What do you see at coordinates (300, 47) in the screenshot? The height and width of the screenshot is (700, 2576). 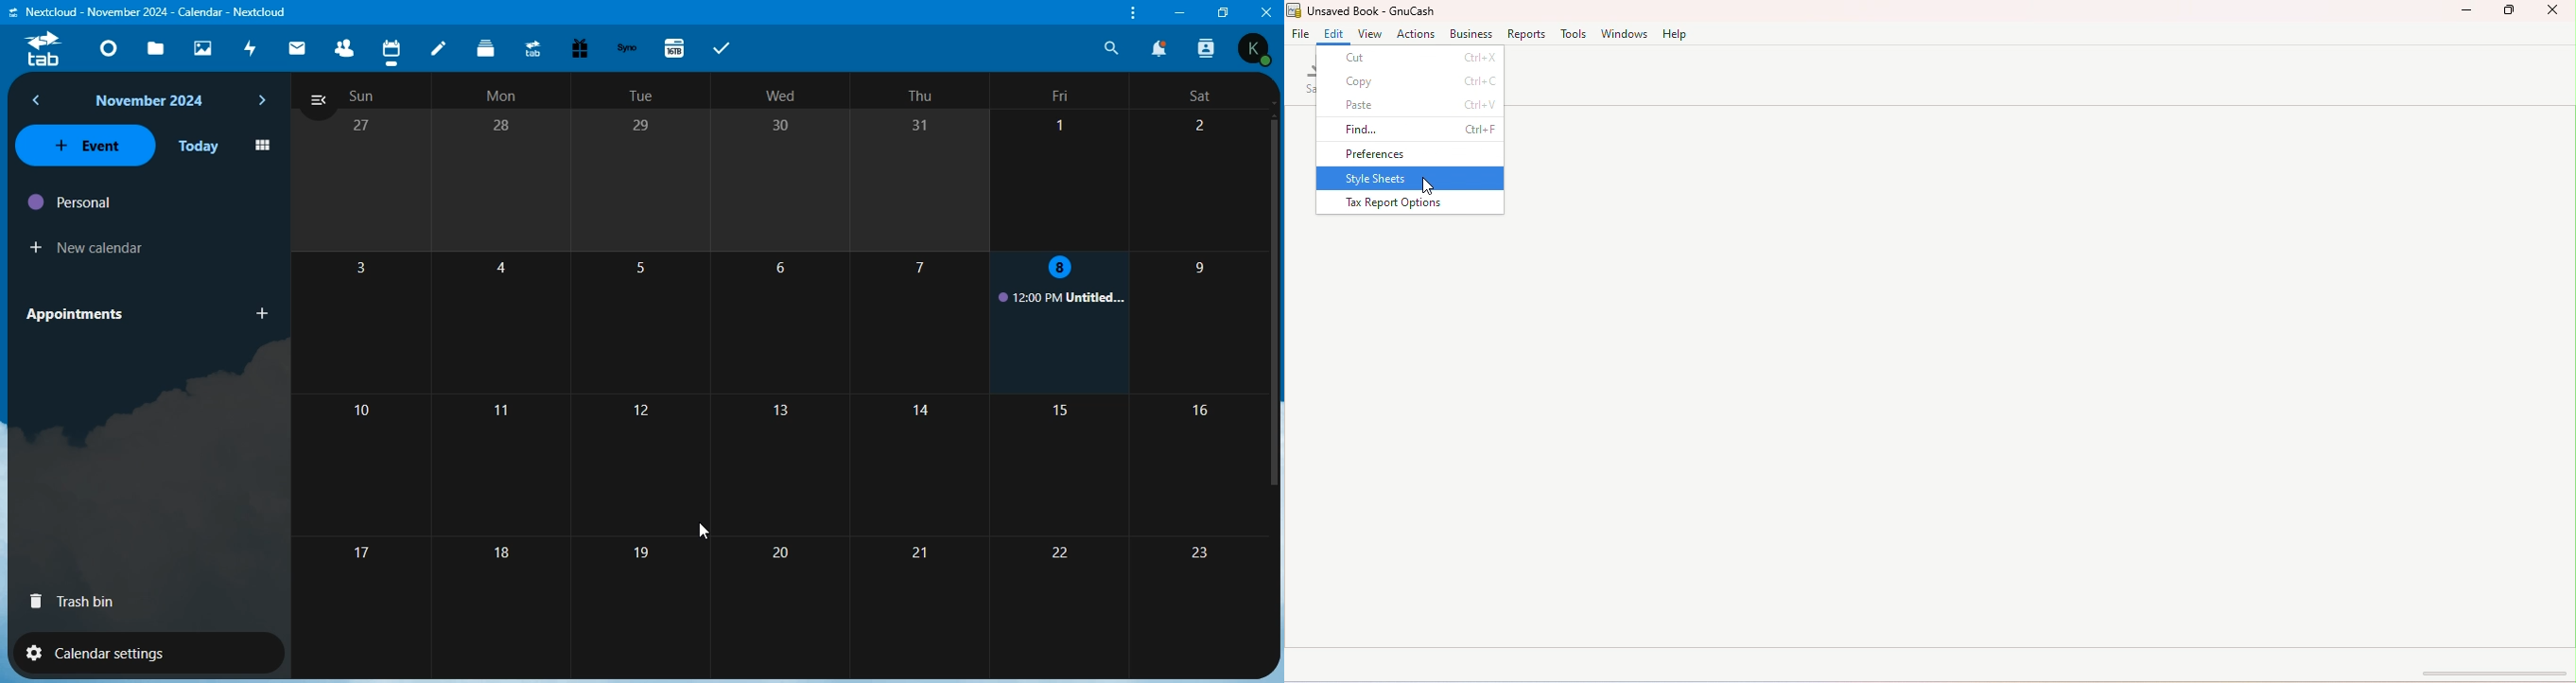 I see `mail` at bounding box center [300, 47].